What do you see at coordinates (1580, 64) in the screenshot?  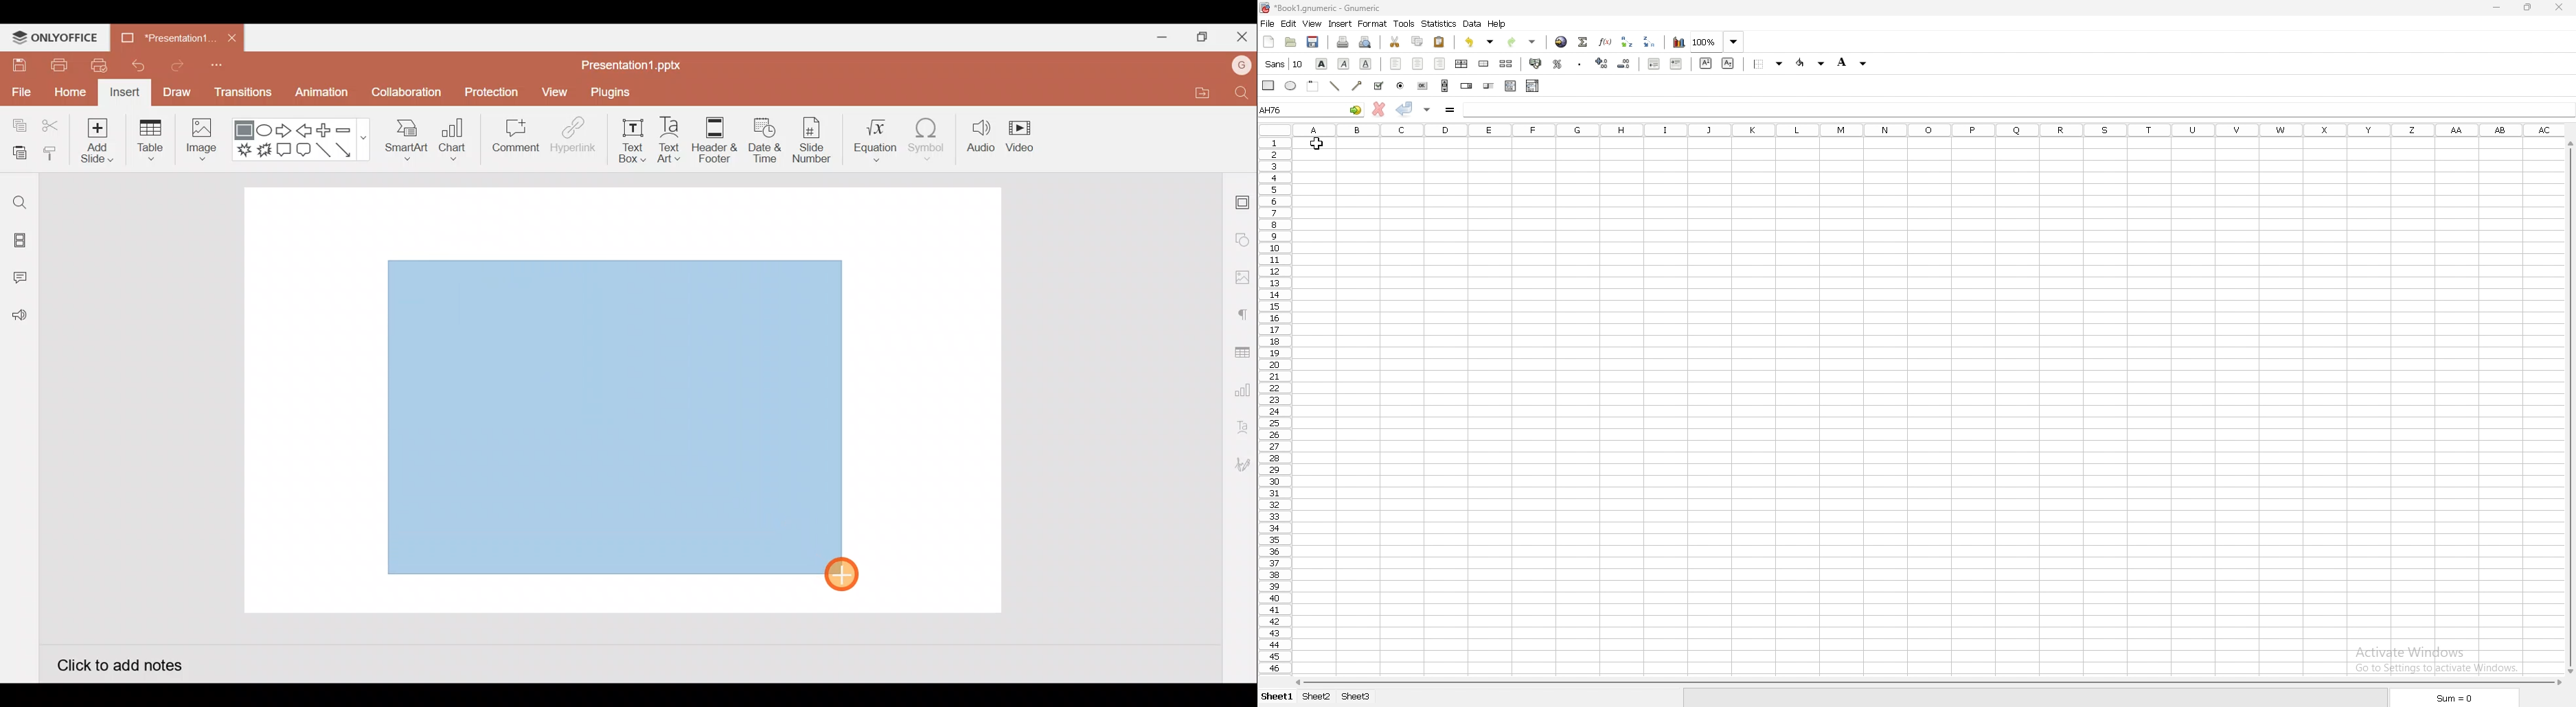 I see `thousand separator` at bounding box center [1580, 64].